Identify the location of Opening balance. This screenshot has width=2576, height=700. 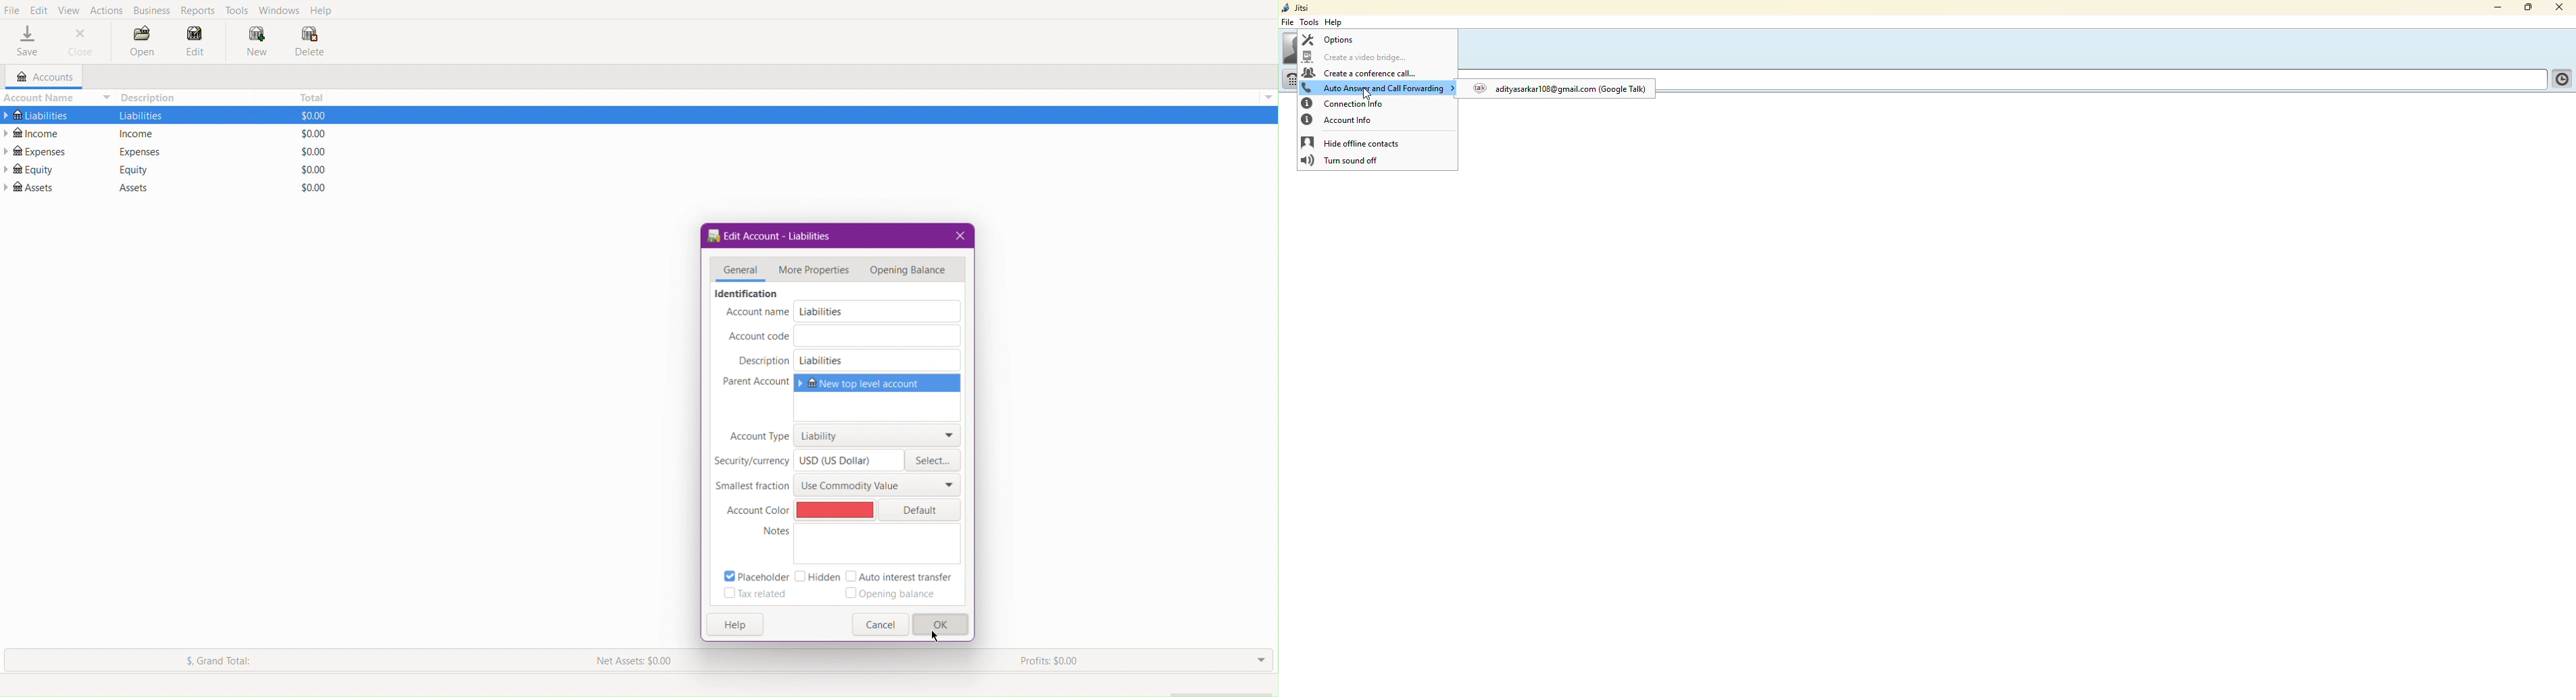
(894, 594).